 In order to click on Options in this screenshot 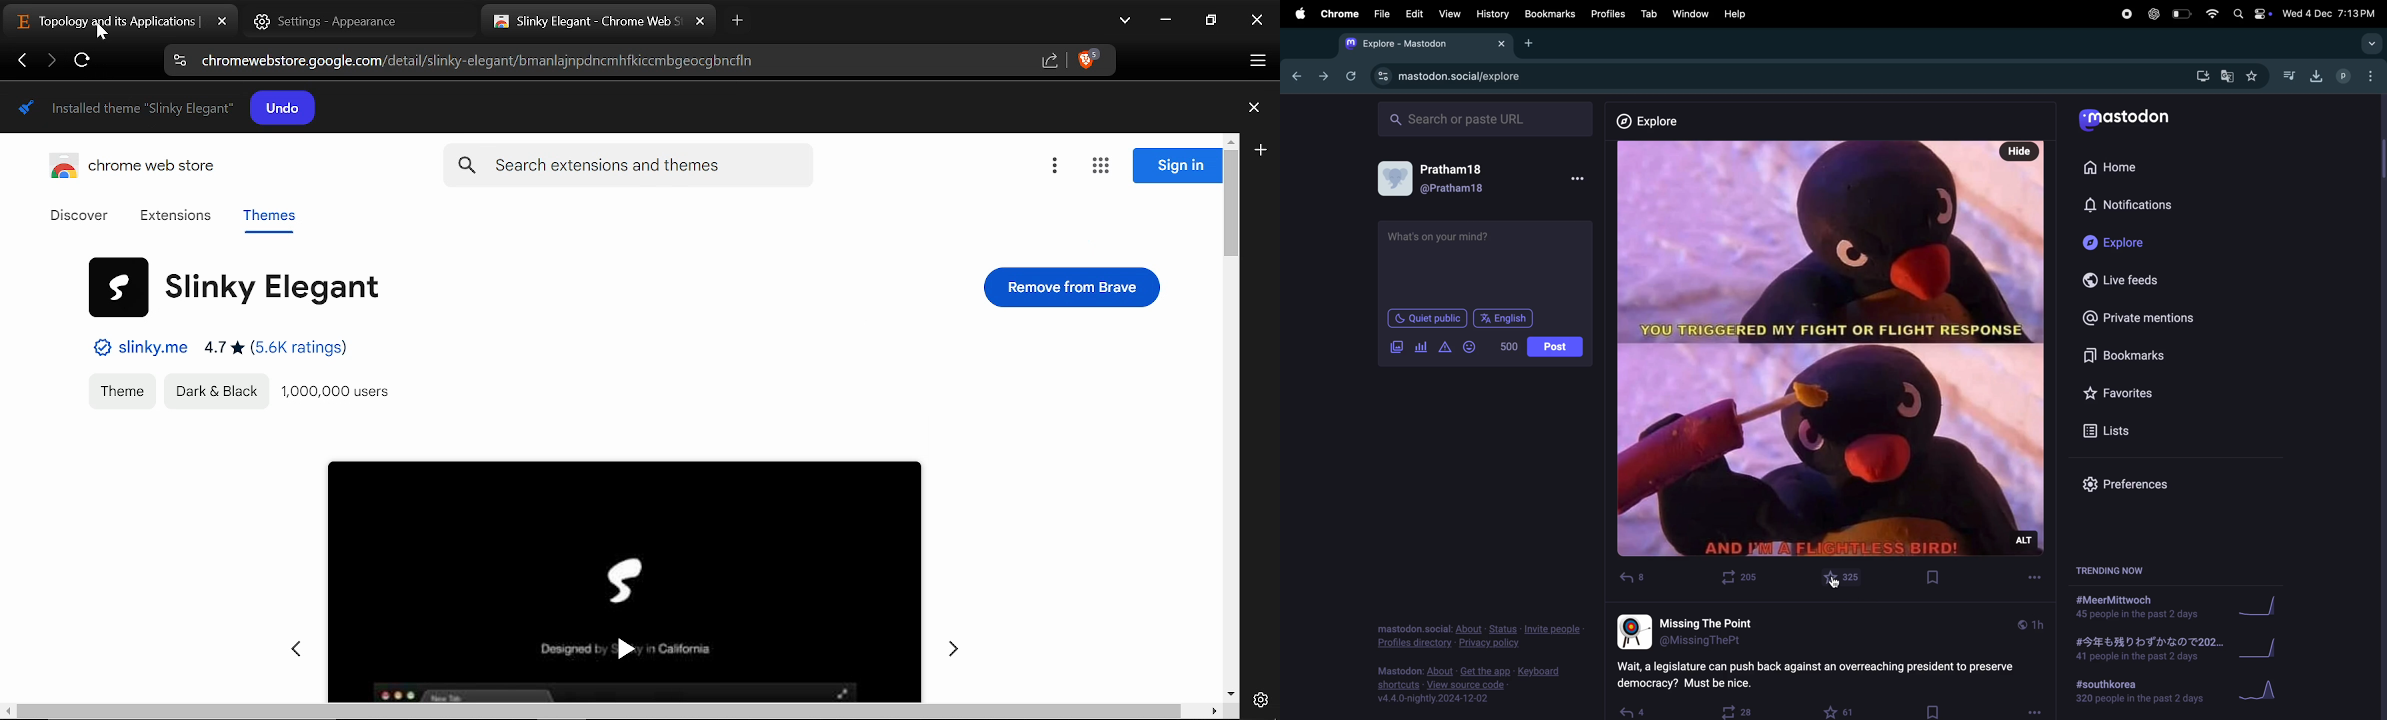, I will do `click(1054, 165)`.